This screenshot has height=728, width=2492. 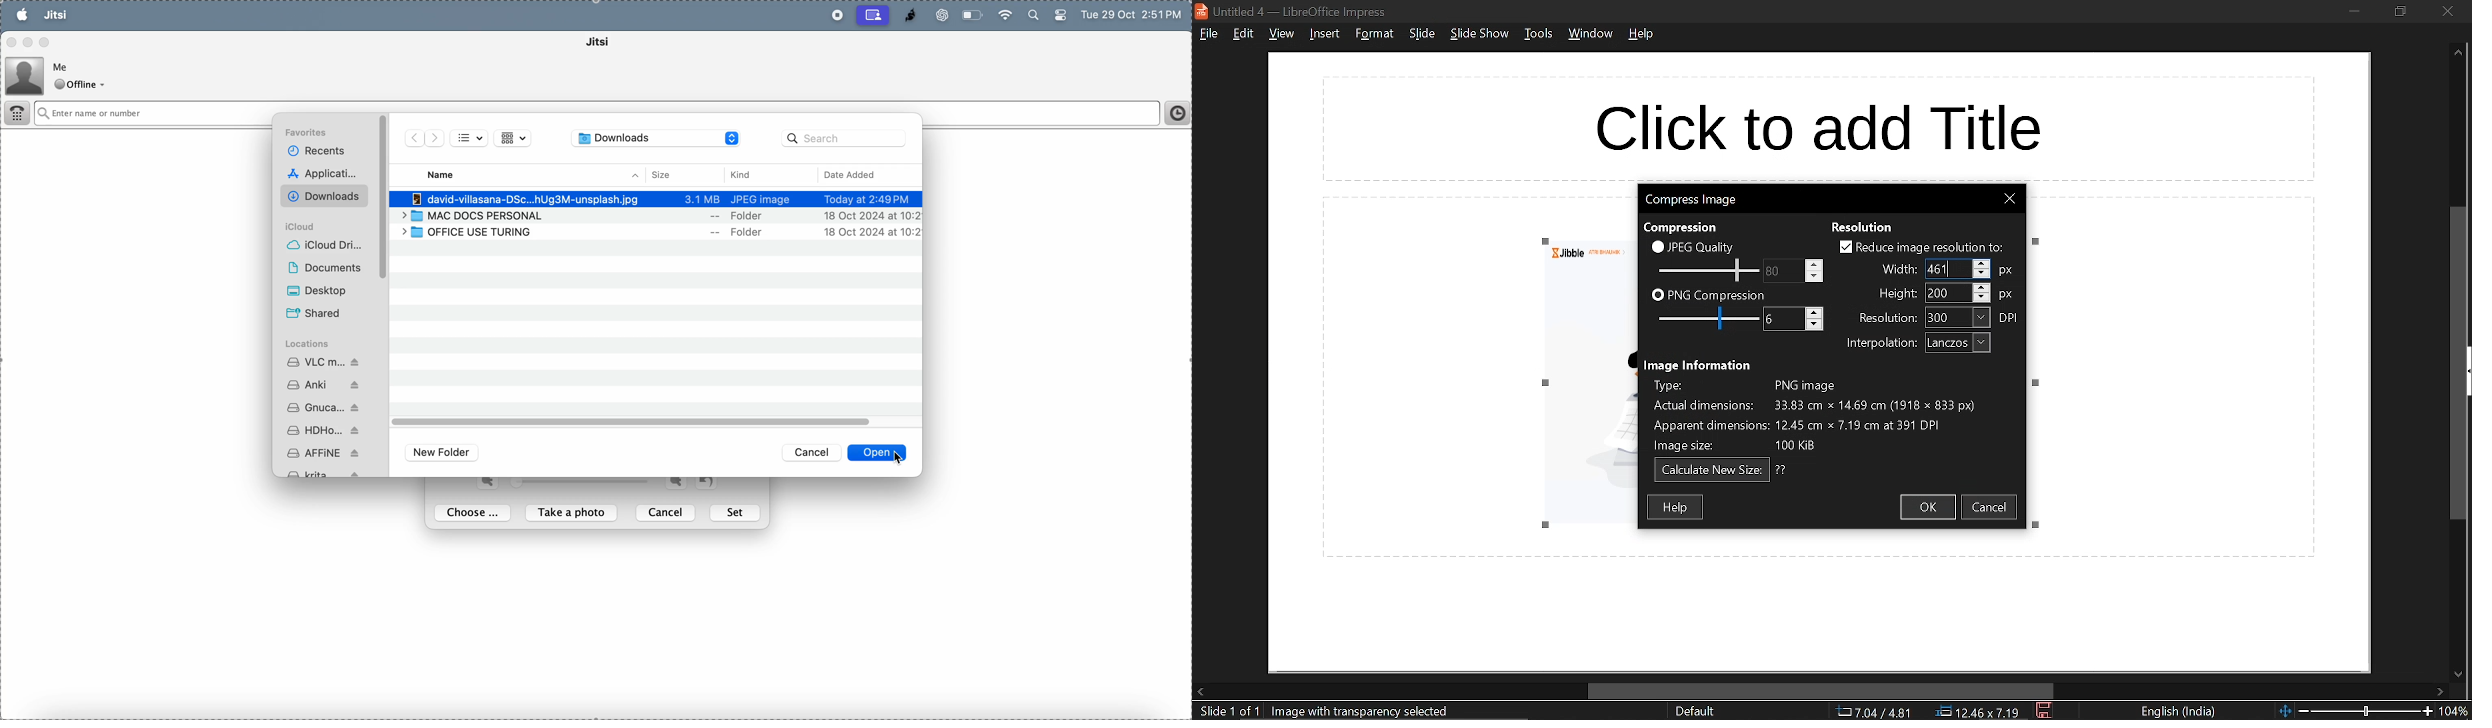 I want to click on Decrease , so click(x=1983, y=298).